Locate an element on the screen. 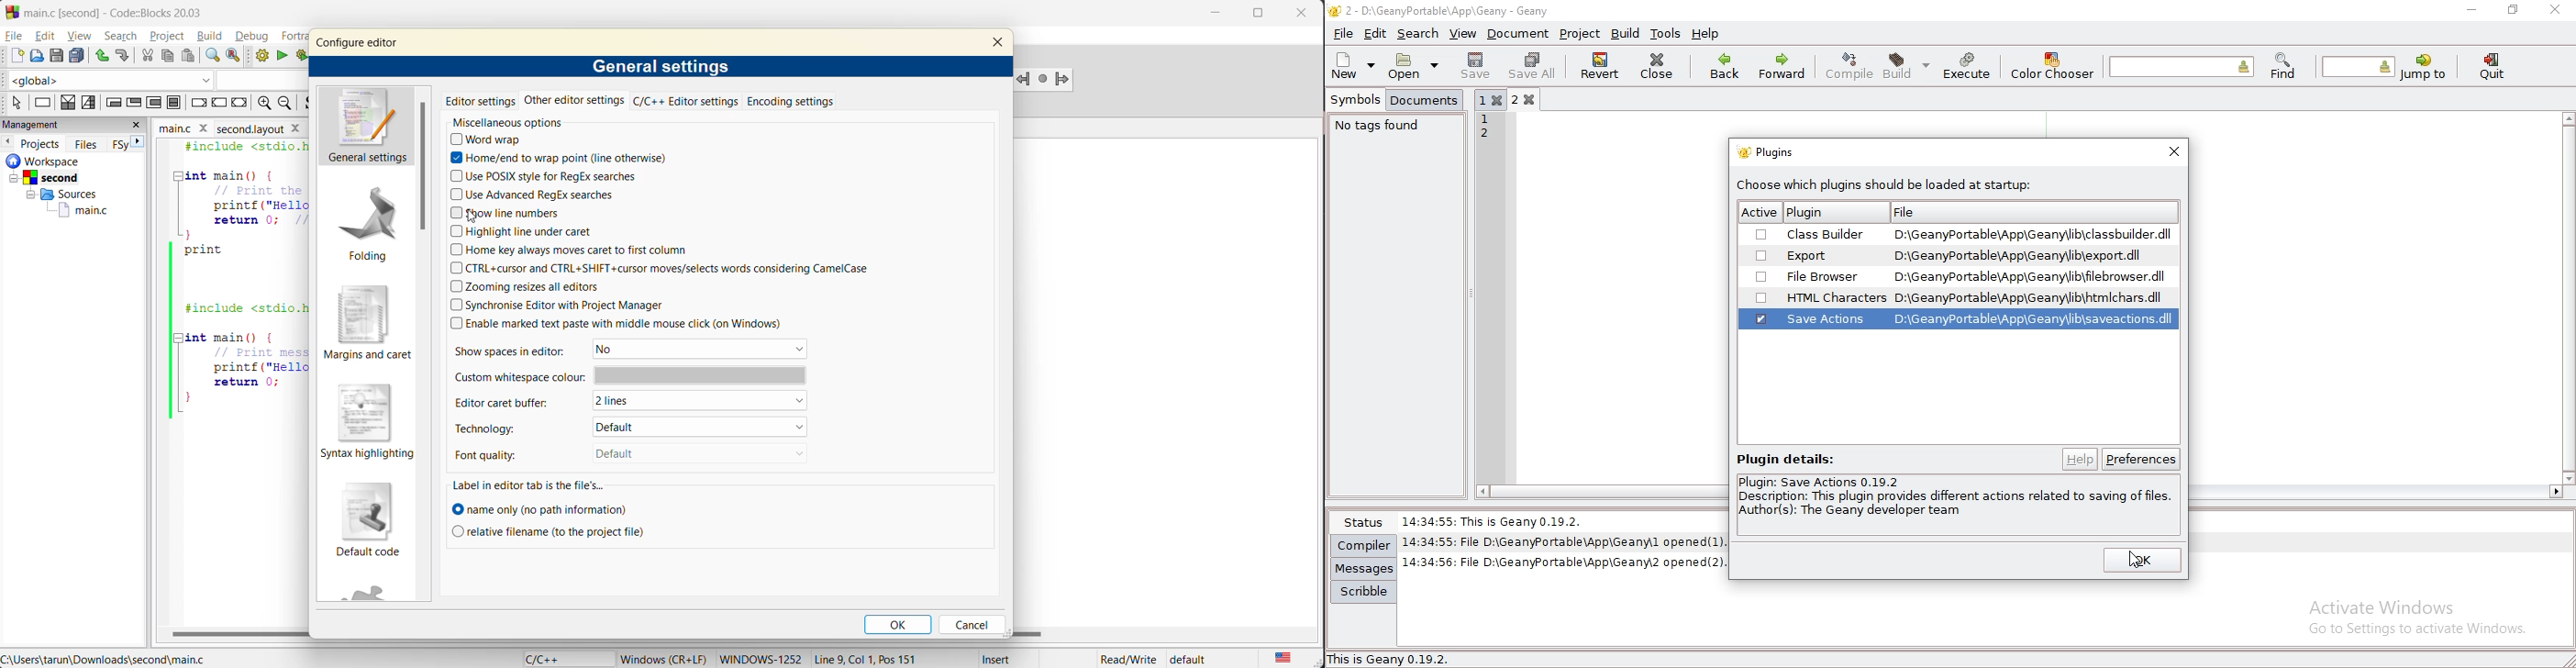 Image resolution: width=2576 pixels, height=672 pixels. close is located at coordinates (1306, 13).